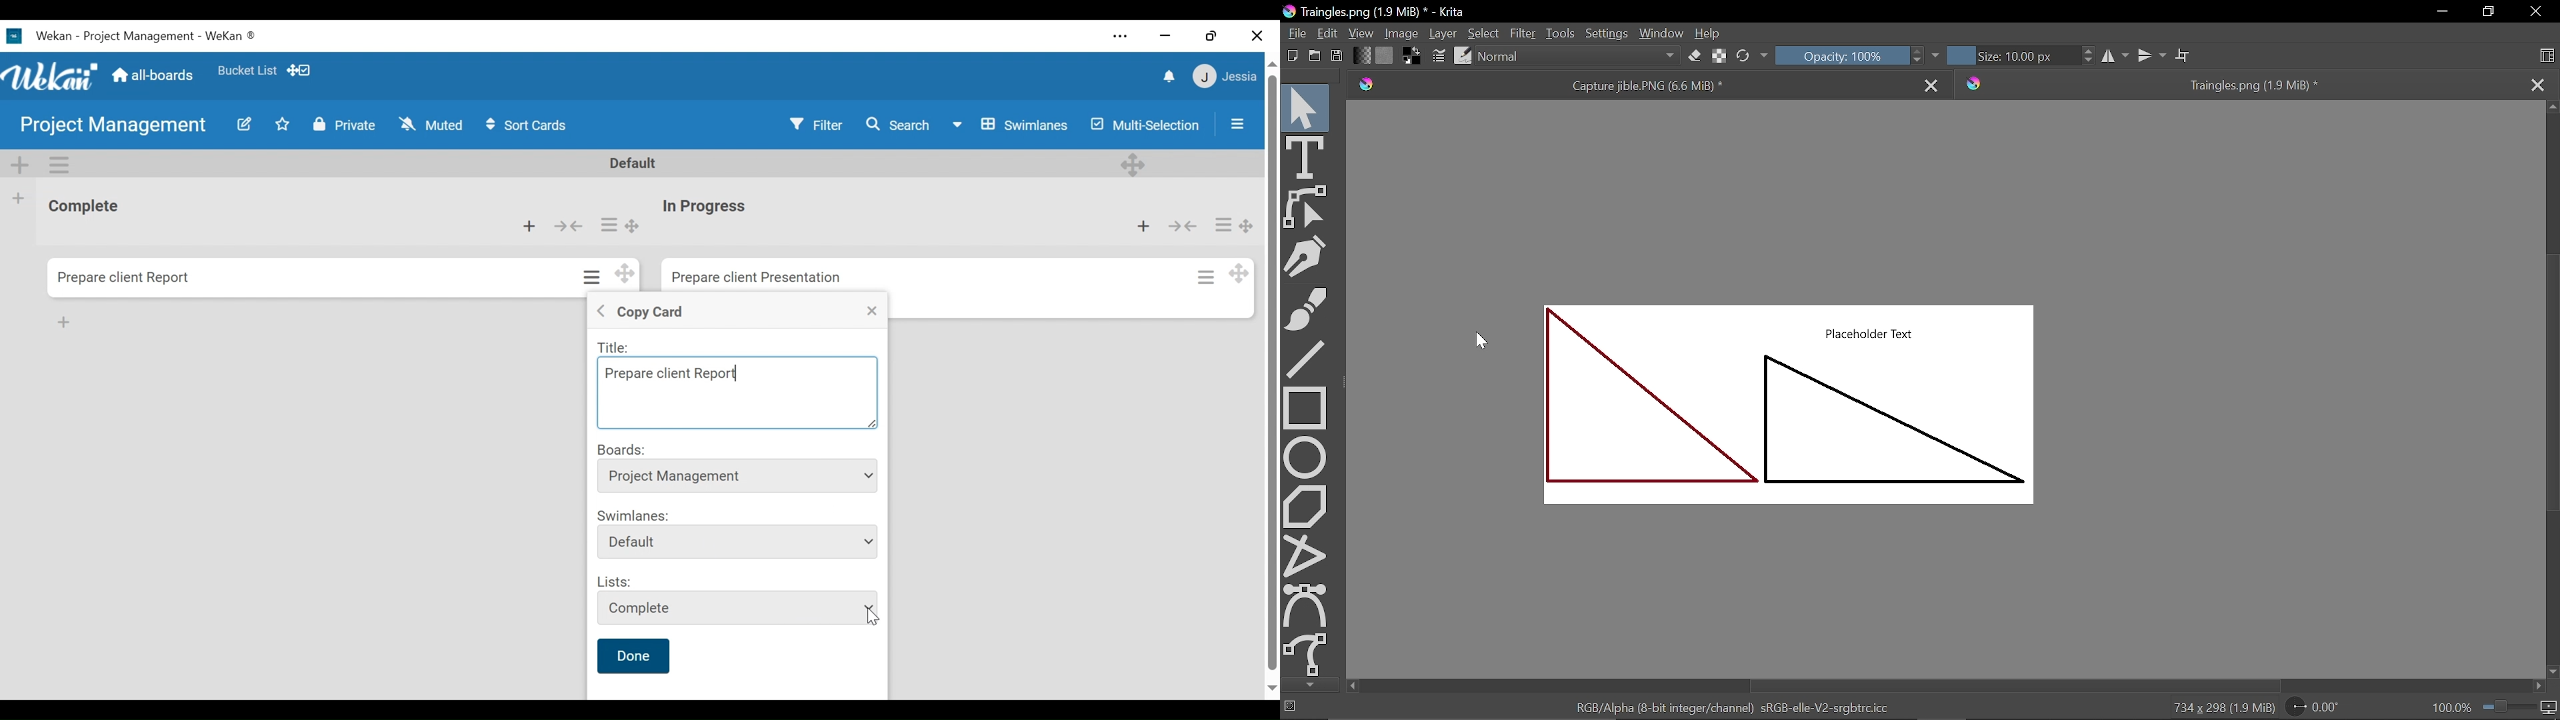 Image resolution: width=2576 pixels, height=728 pixels. I want to click on Desktop drag handles, so click(621, 274).